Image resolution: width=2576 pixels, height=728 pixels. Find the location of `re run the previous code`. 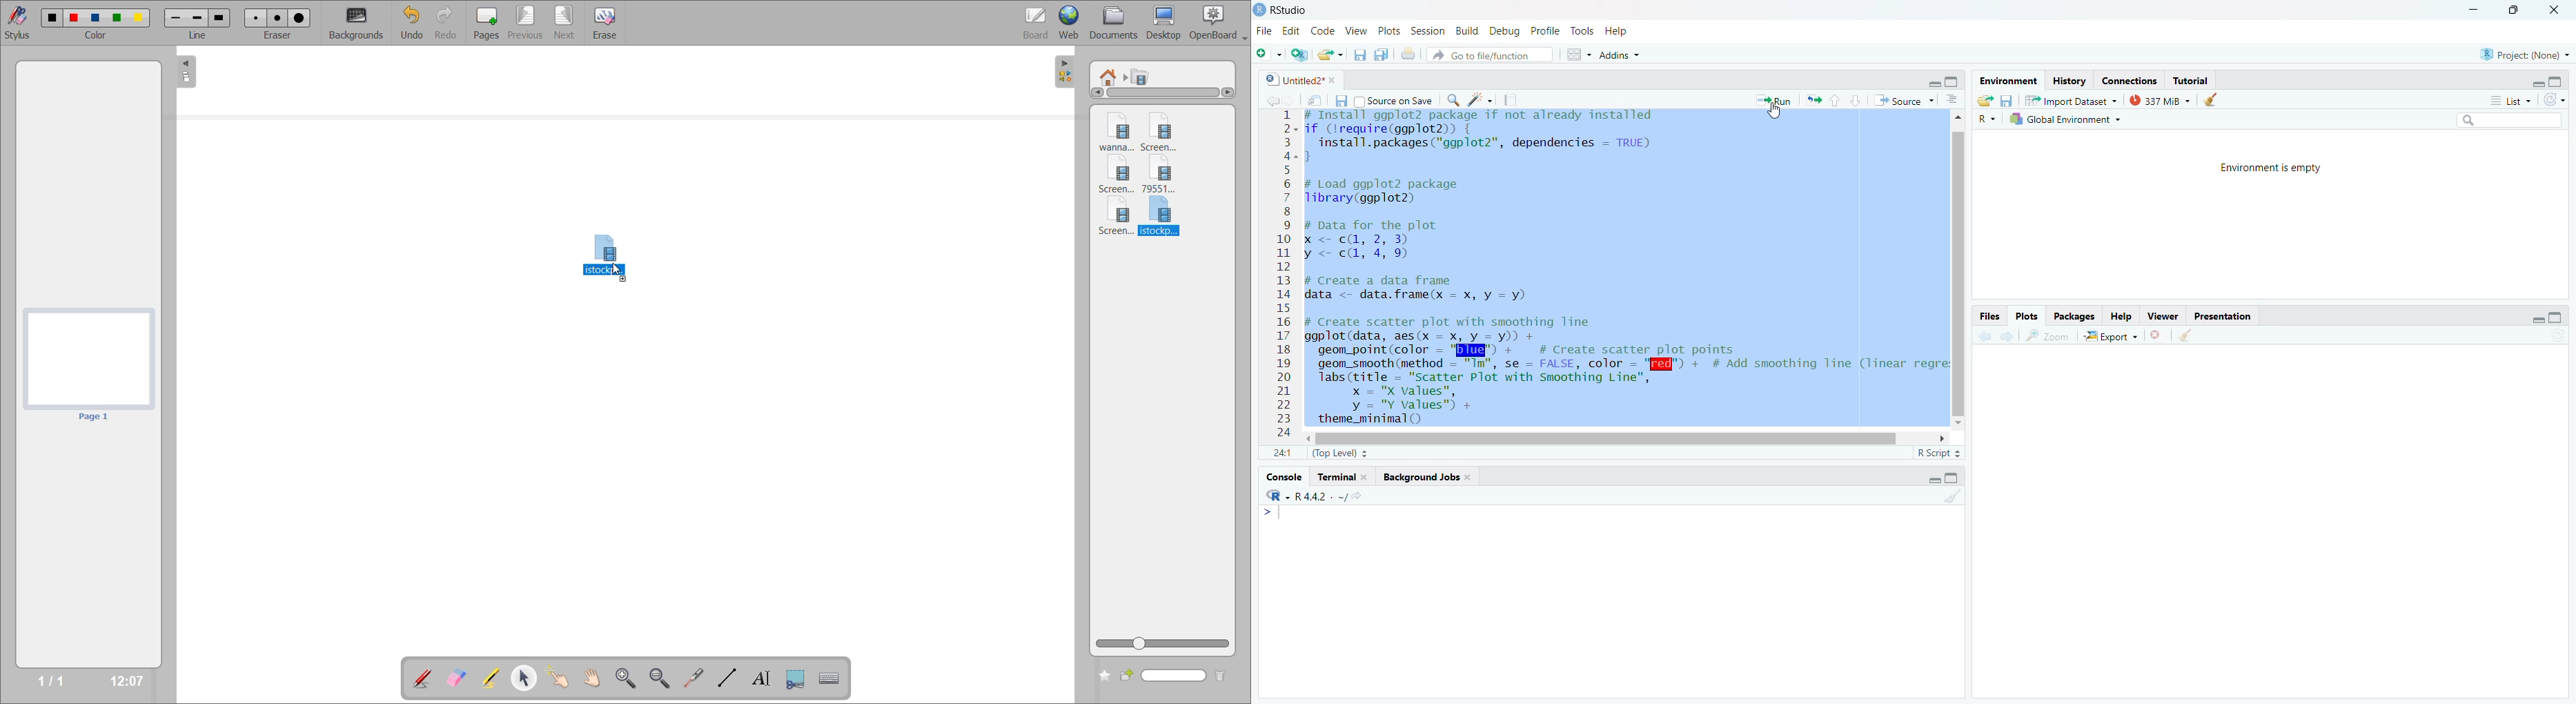

re run the previous code is located at coordinates (1811, 100).